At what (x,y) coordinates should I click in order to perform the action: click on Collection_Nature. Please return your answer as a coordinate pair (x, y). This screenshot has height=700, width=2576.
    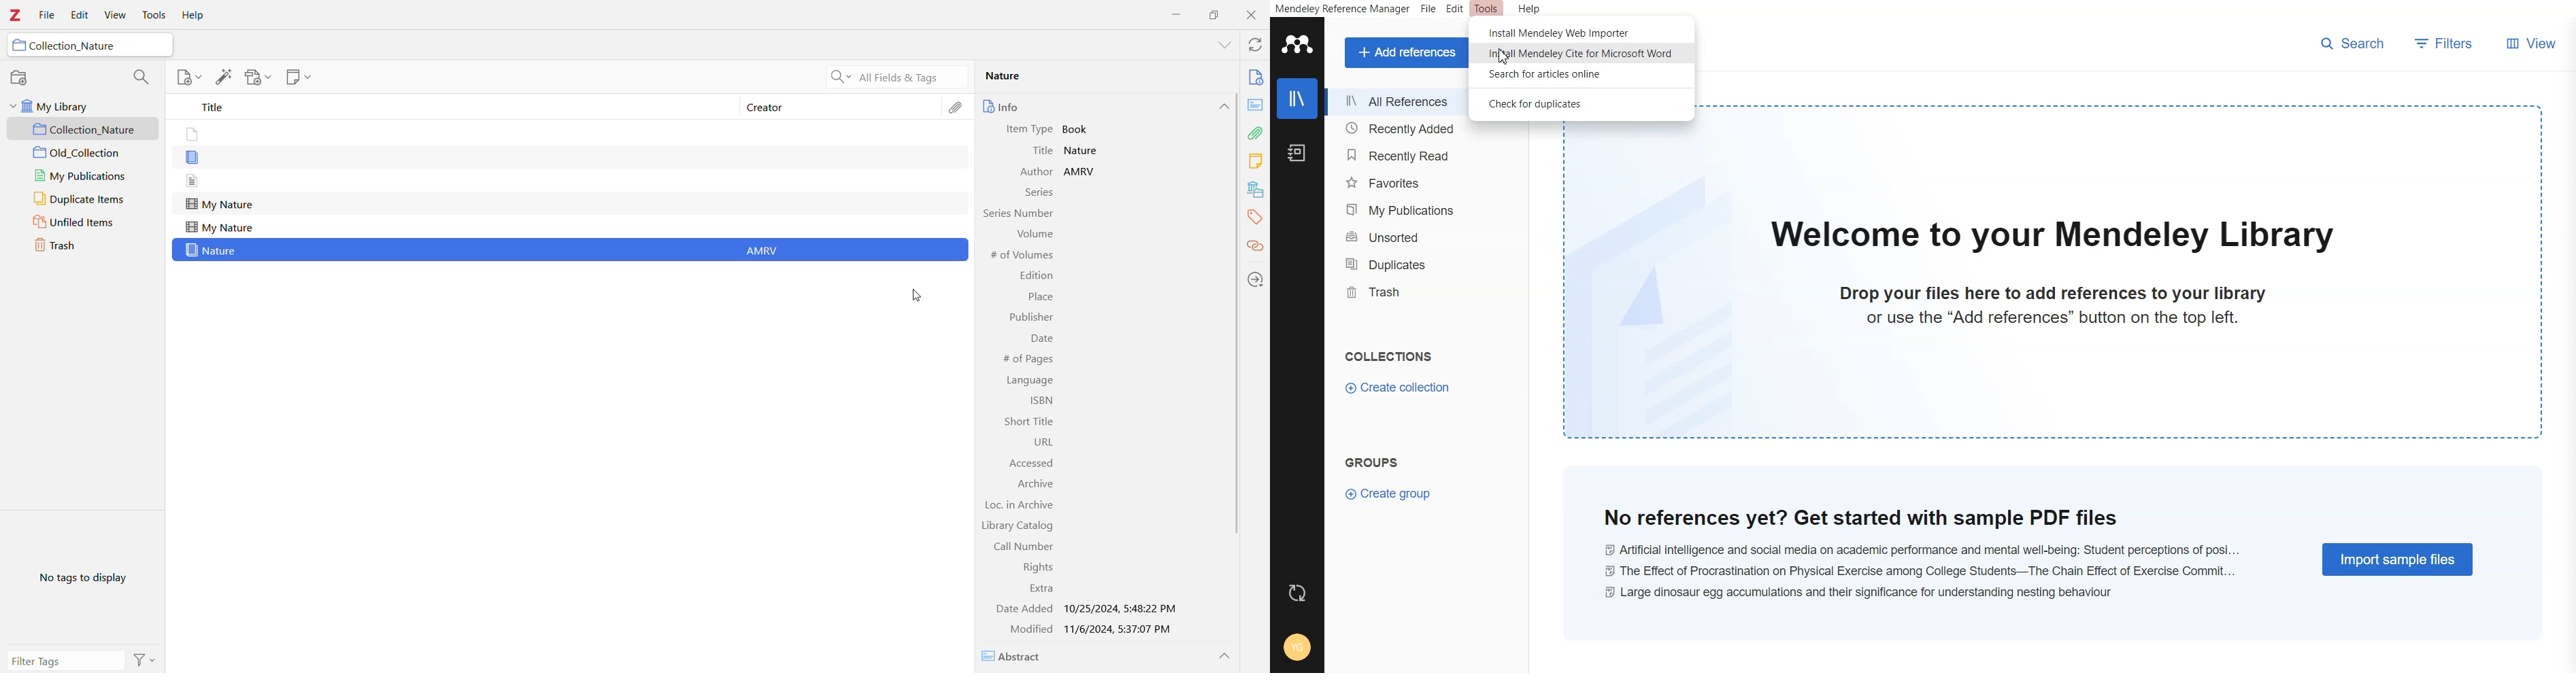
    Looking at the image, I should click on (85, 130).